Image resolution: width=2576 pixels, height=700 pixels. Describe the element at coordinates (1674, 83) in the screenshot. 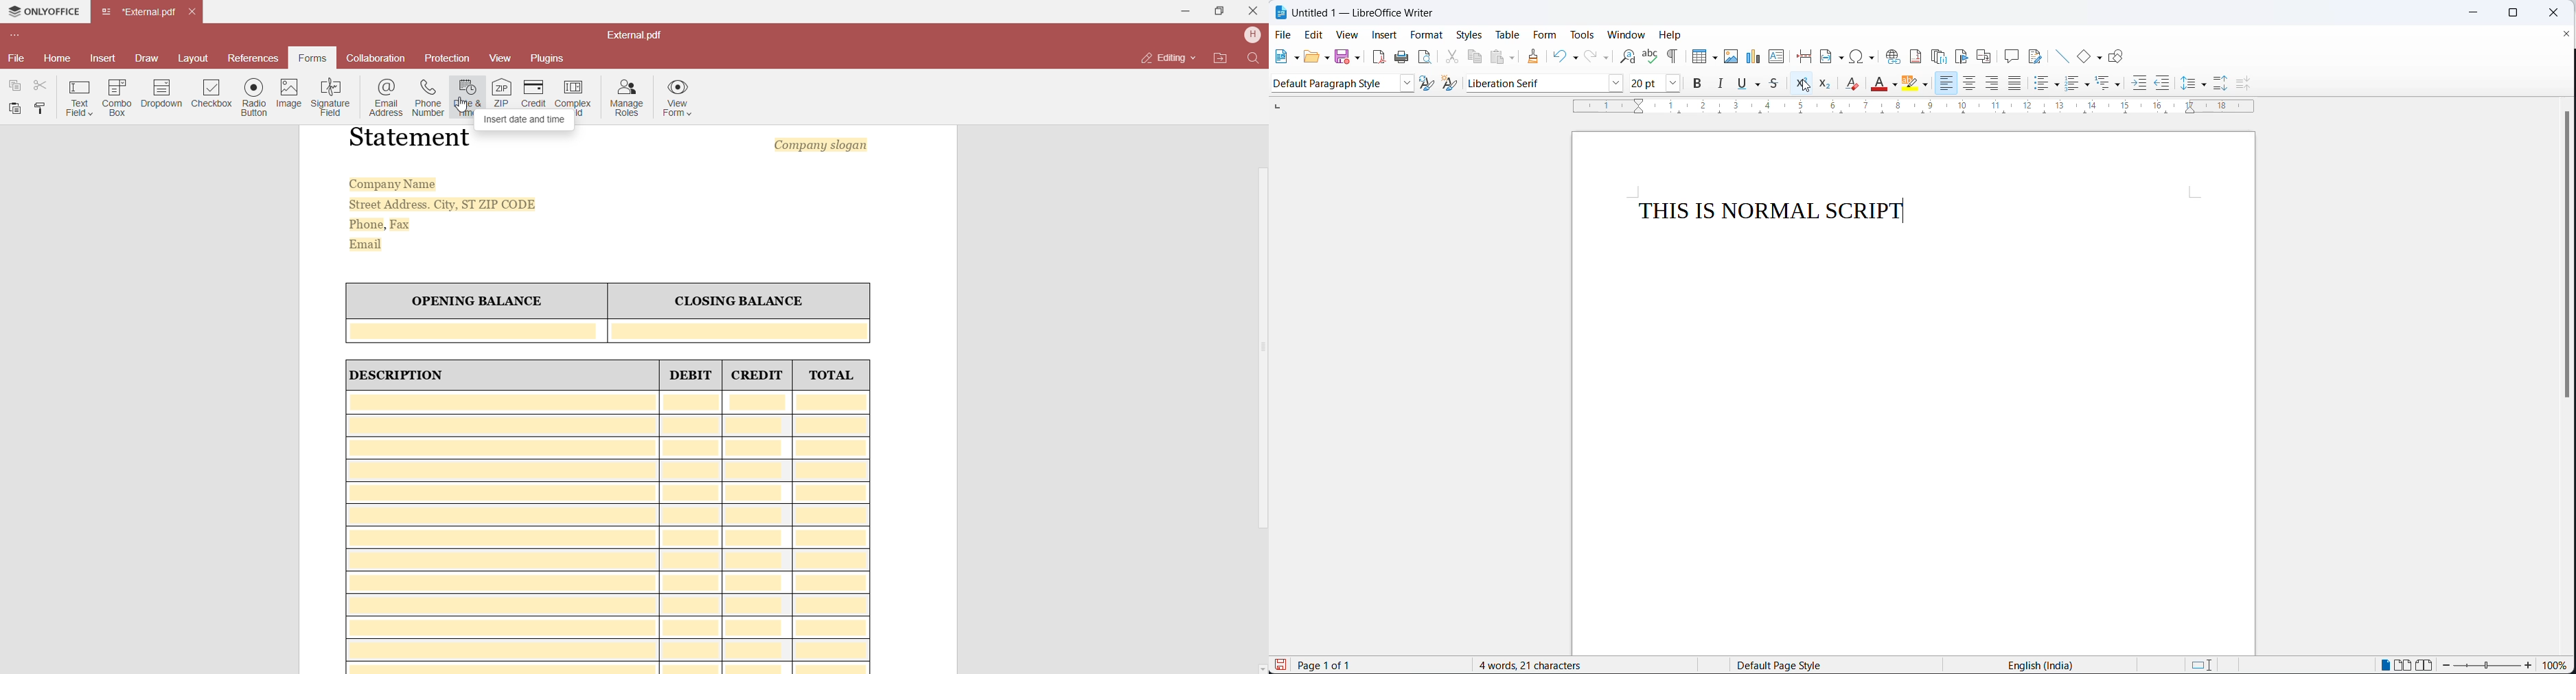

I see `font size dropdown button` at that location.